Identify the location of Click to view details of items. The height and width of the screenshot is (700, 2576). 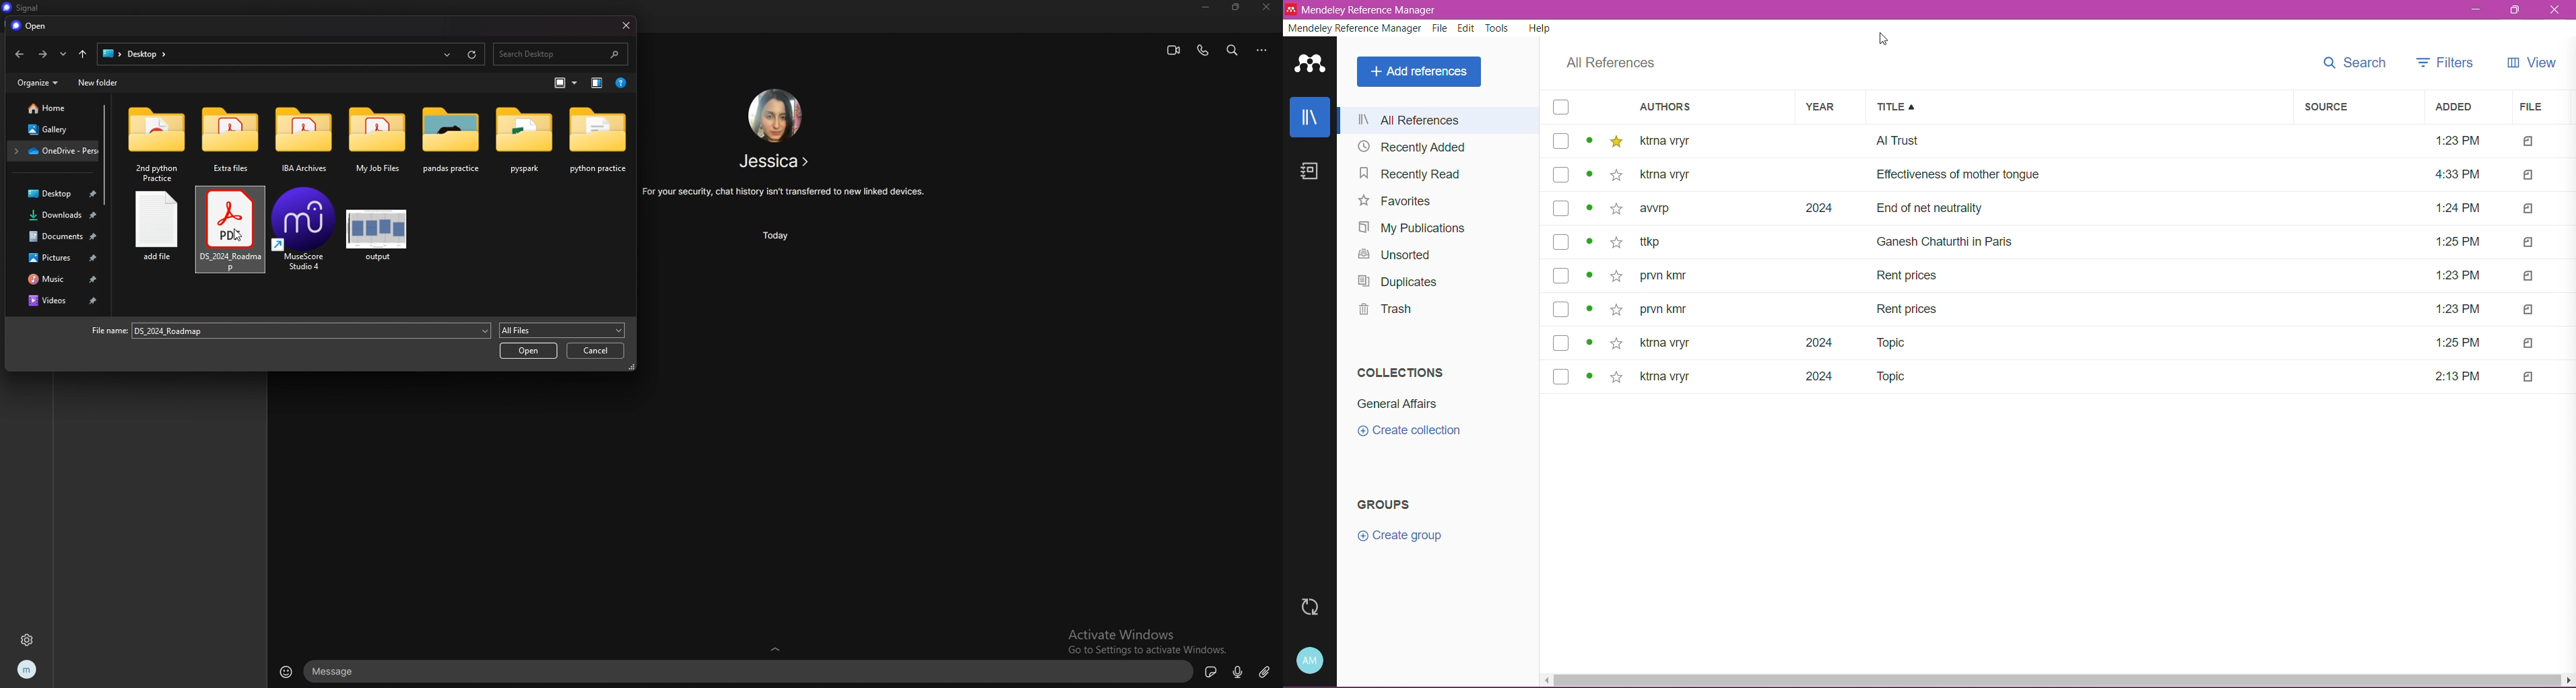
(1591, 259).